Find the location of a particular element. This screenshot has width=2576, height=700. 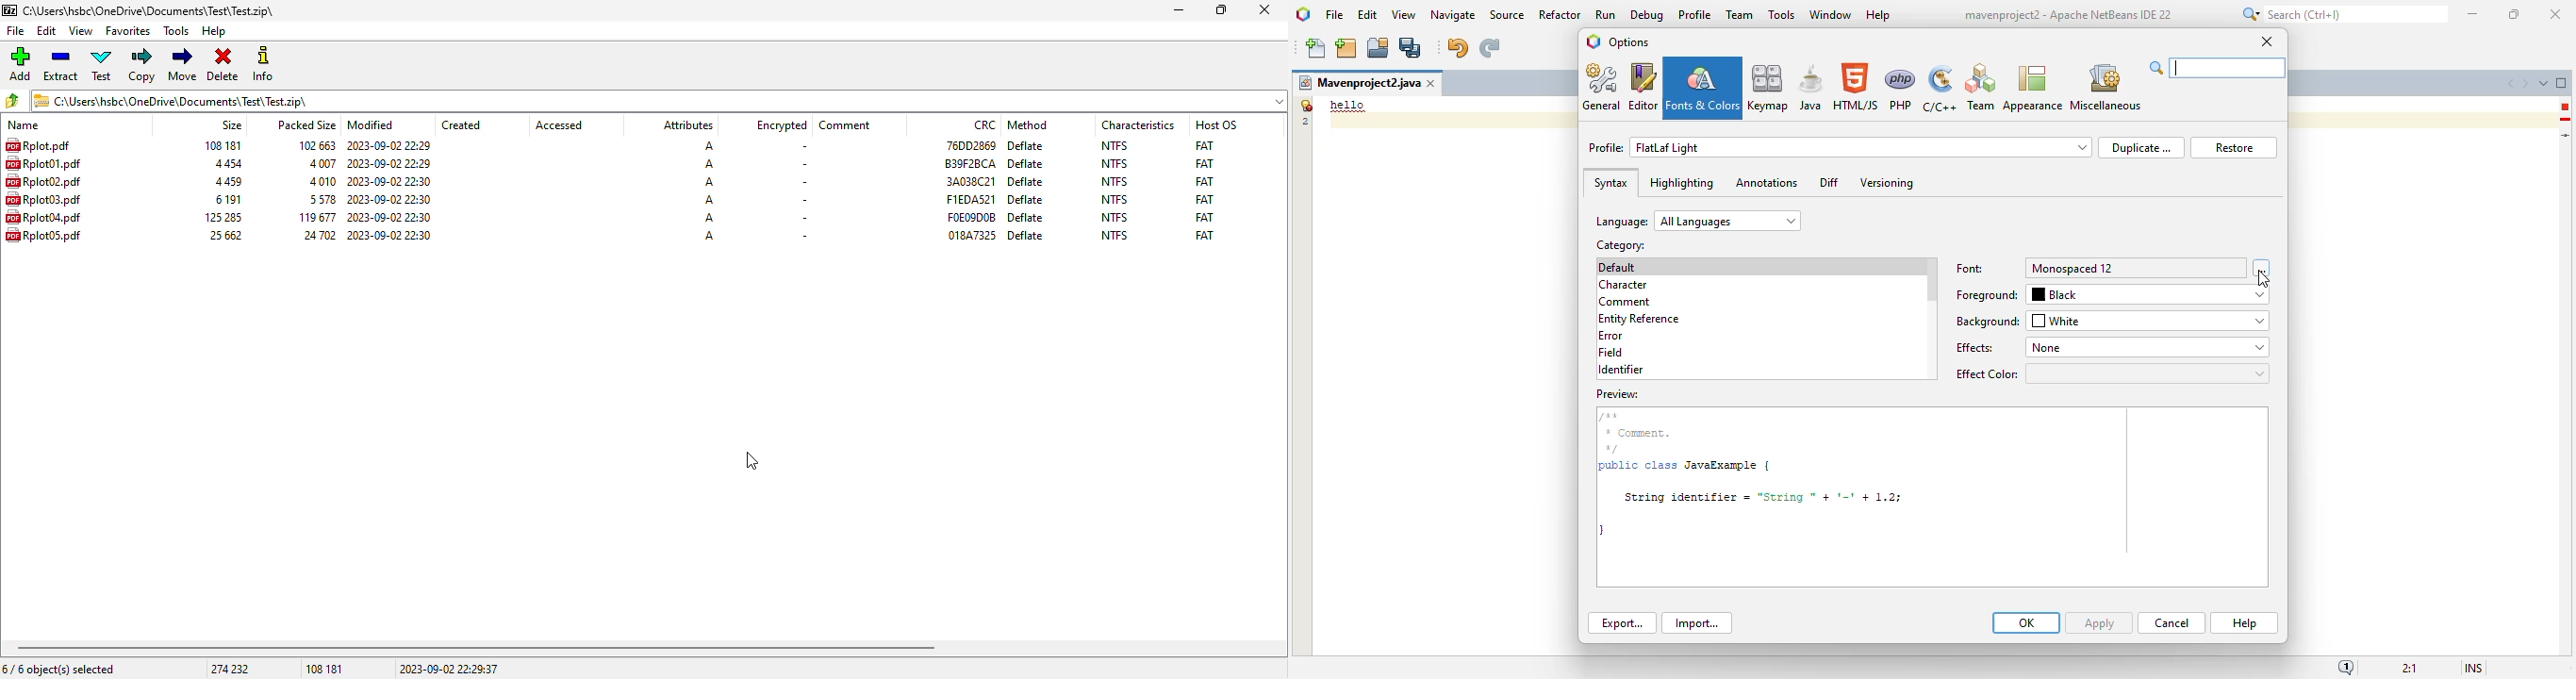

info is located at coordinates (263, 63).